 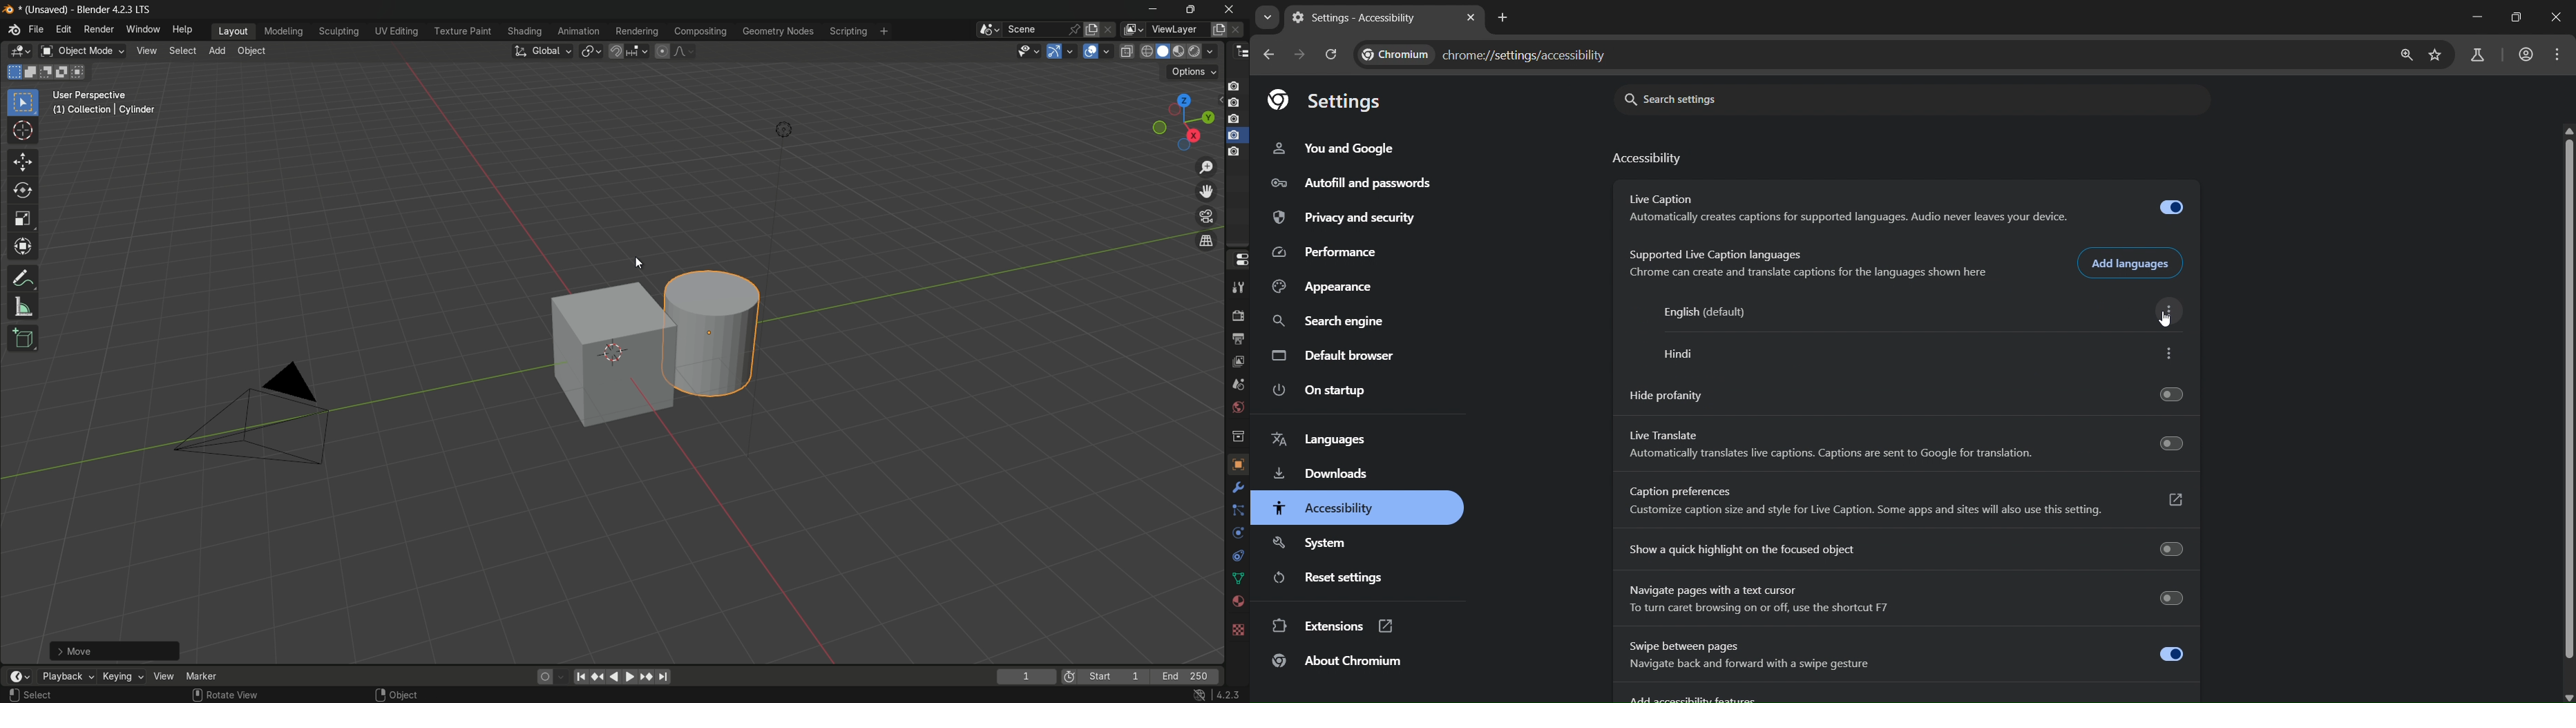 I want to click on transformation orientation, so click(x=542, y=51).